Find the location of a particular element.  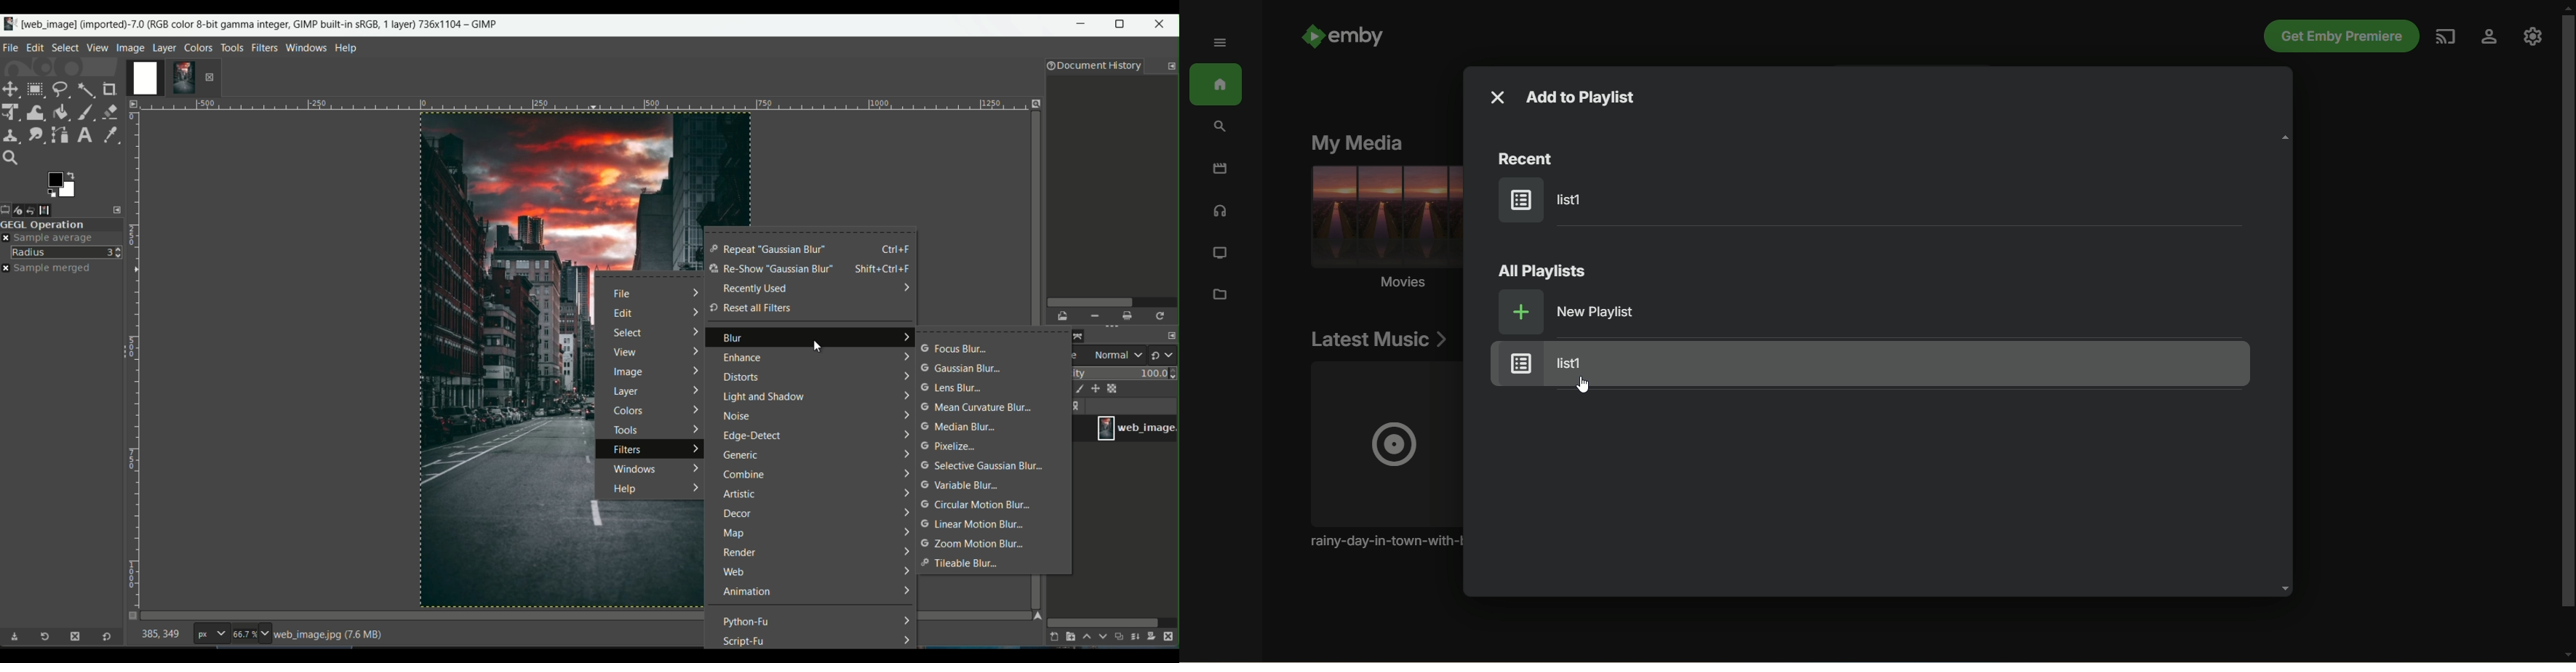

options is located at coordinates (1079, 407).